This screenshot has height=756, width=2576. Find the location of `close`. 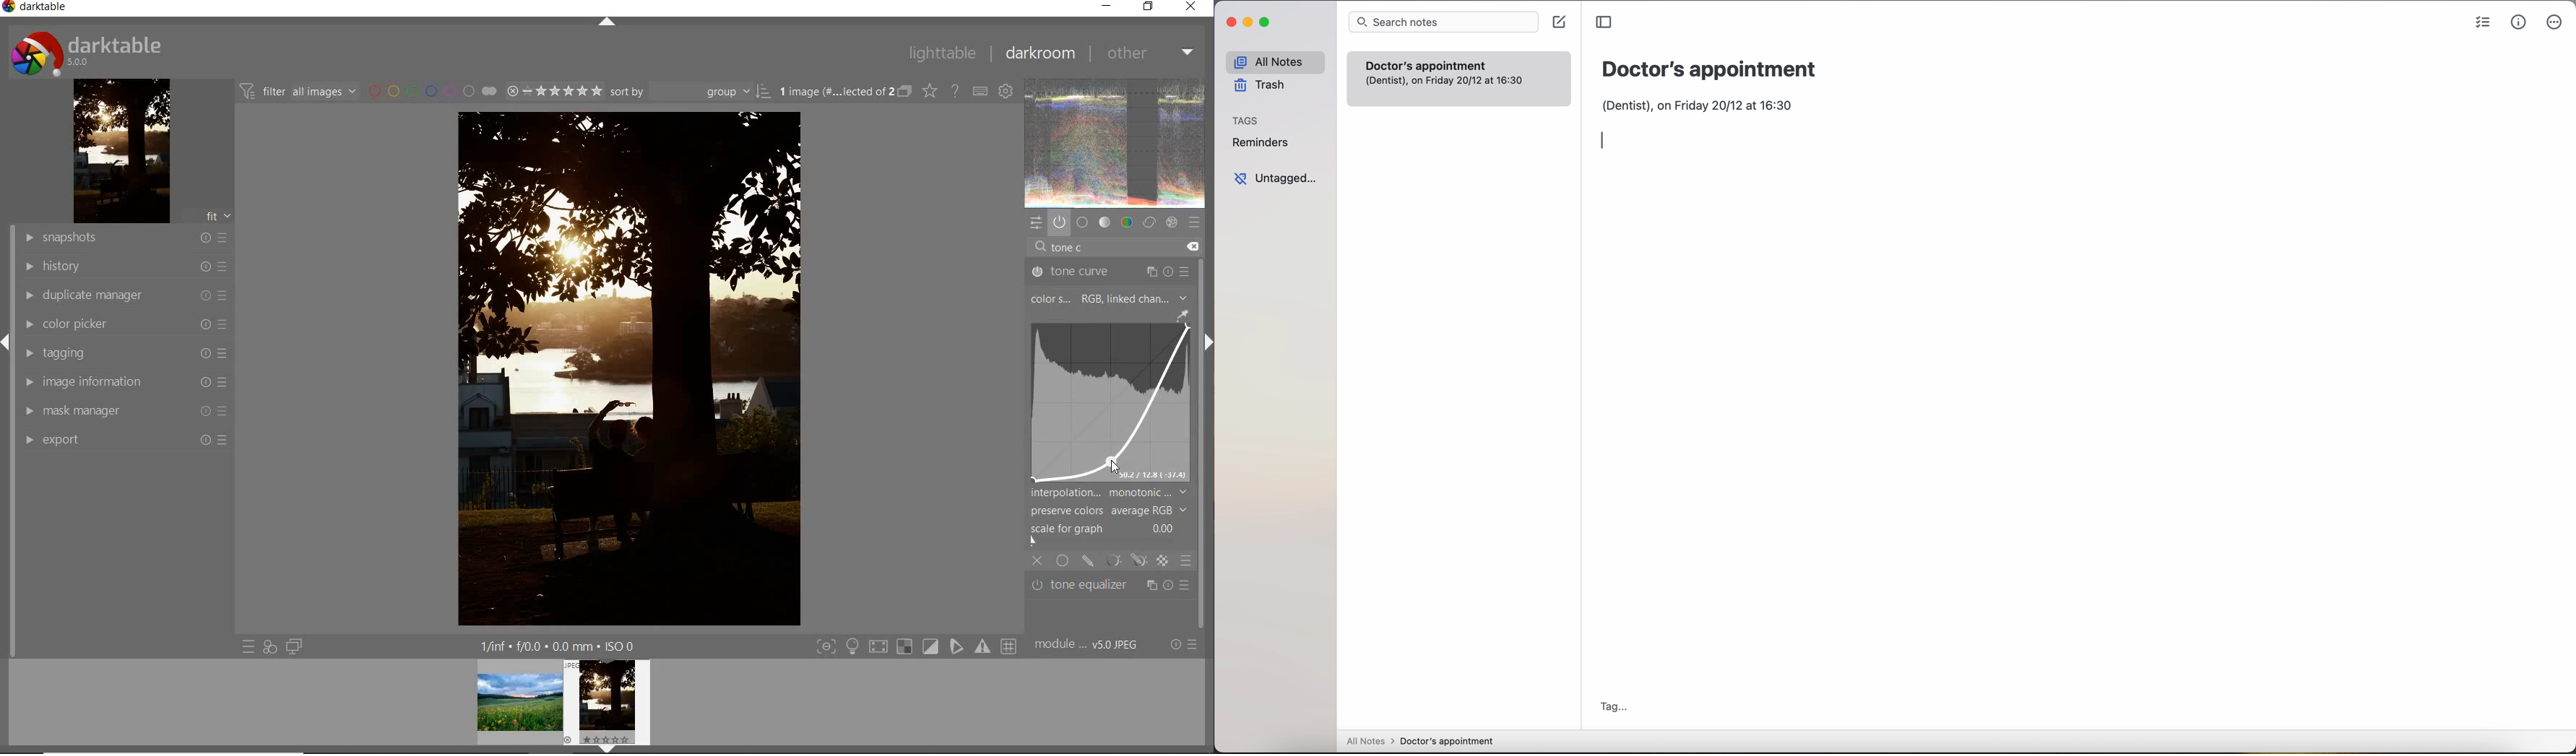

close is located at coordinates (1039, 563).